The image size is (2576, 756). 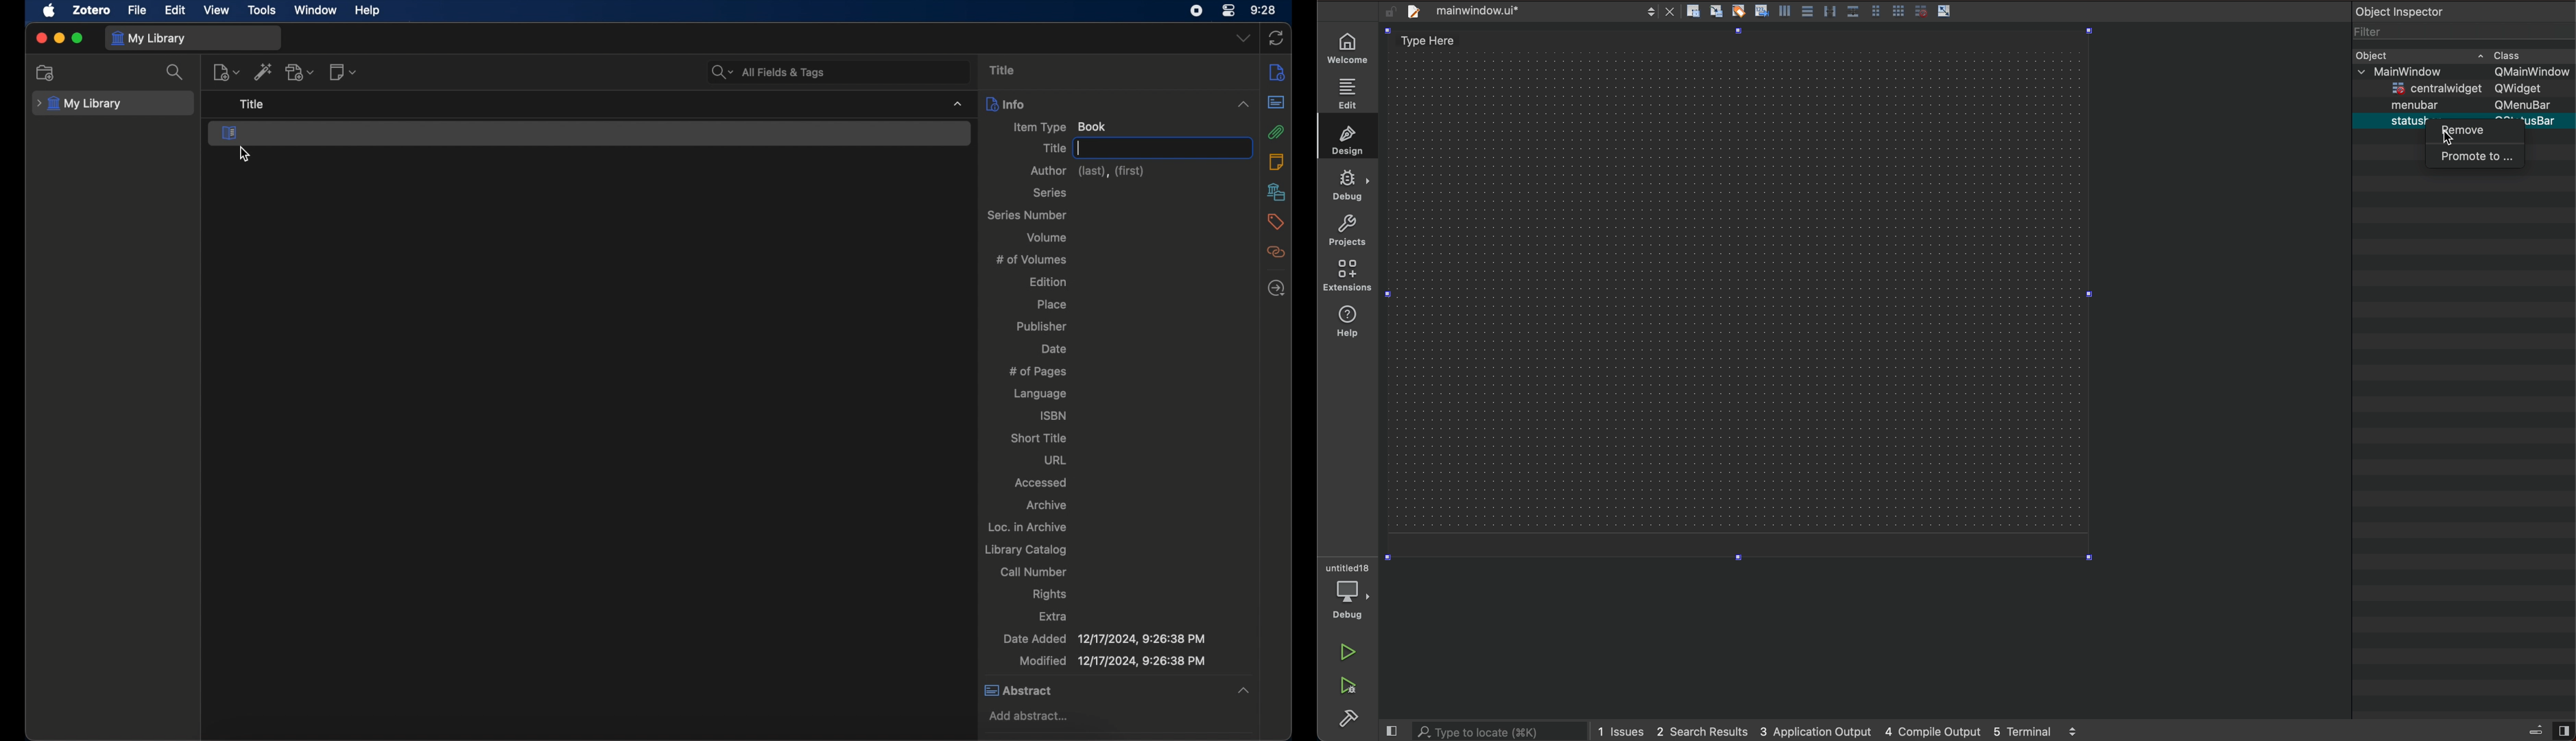 What do you see at coordinates (137, 11) in the screenshot?
I see `file` at bounding box center [137, 11].